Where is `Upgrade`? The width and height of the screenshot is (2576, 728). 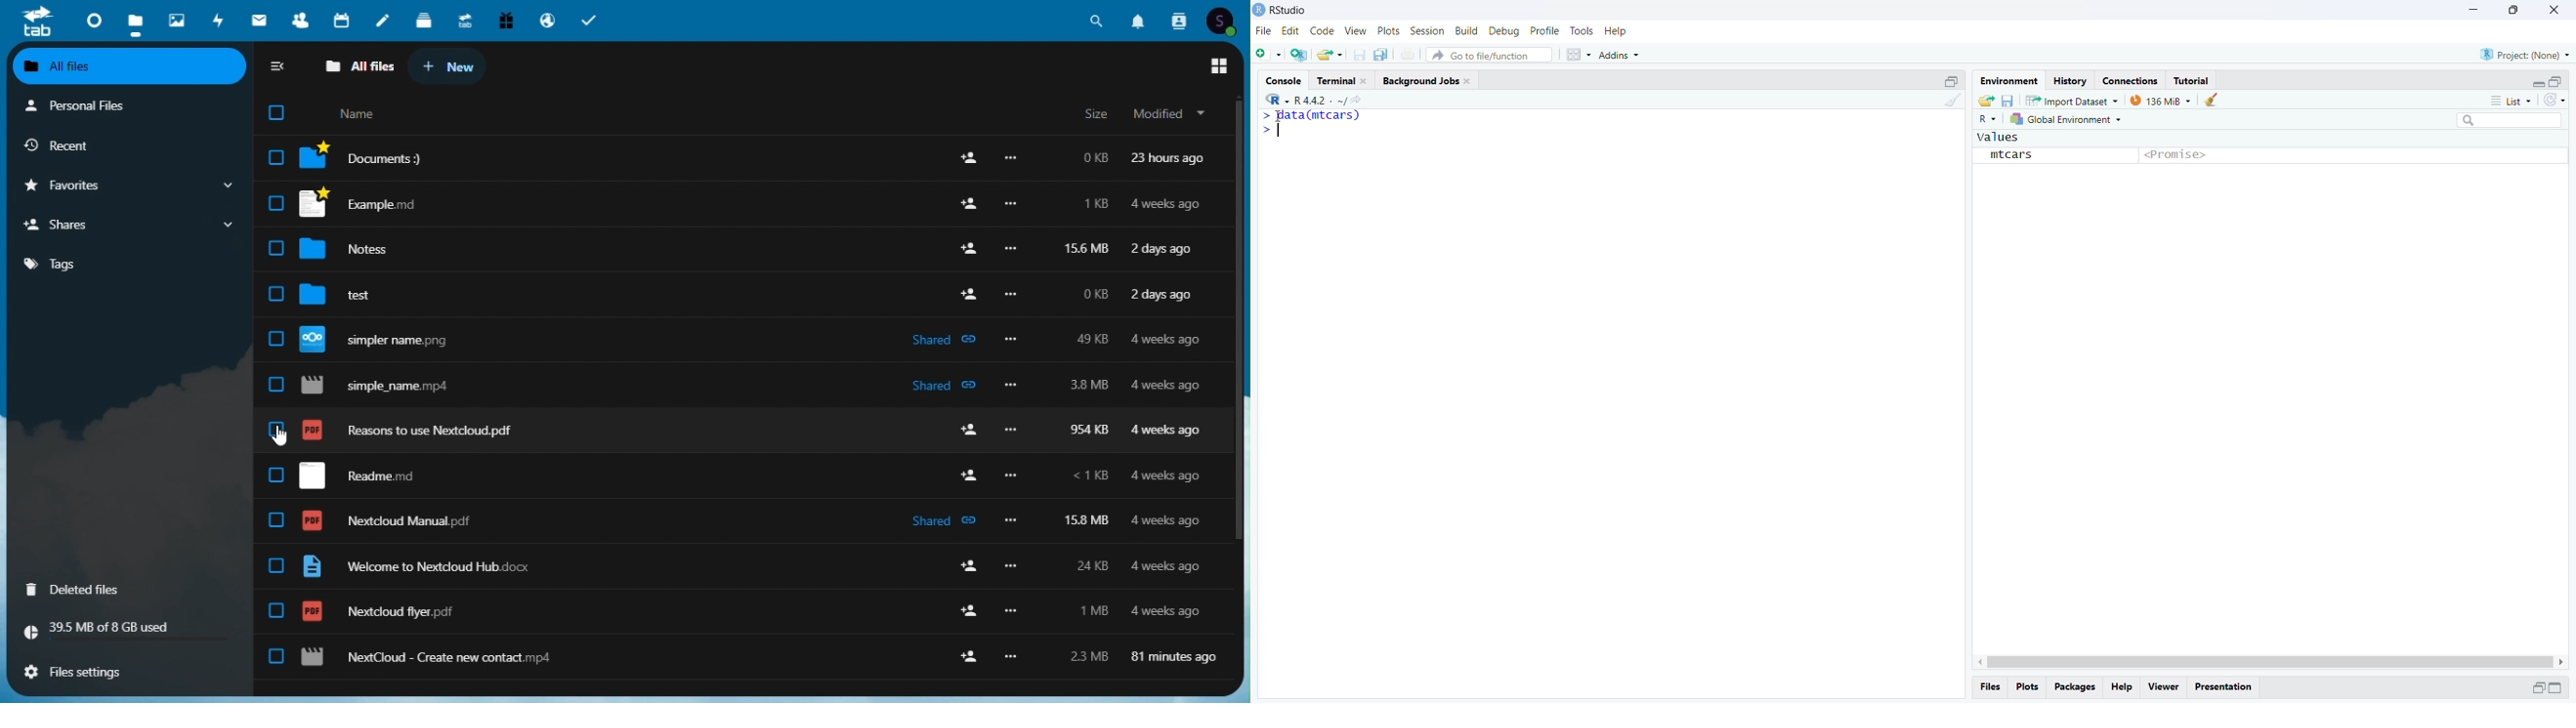 Upgrade is located at coordinates (466, 21).